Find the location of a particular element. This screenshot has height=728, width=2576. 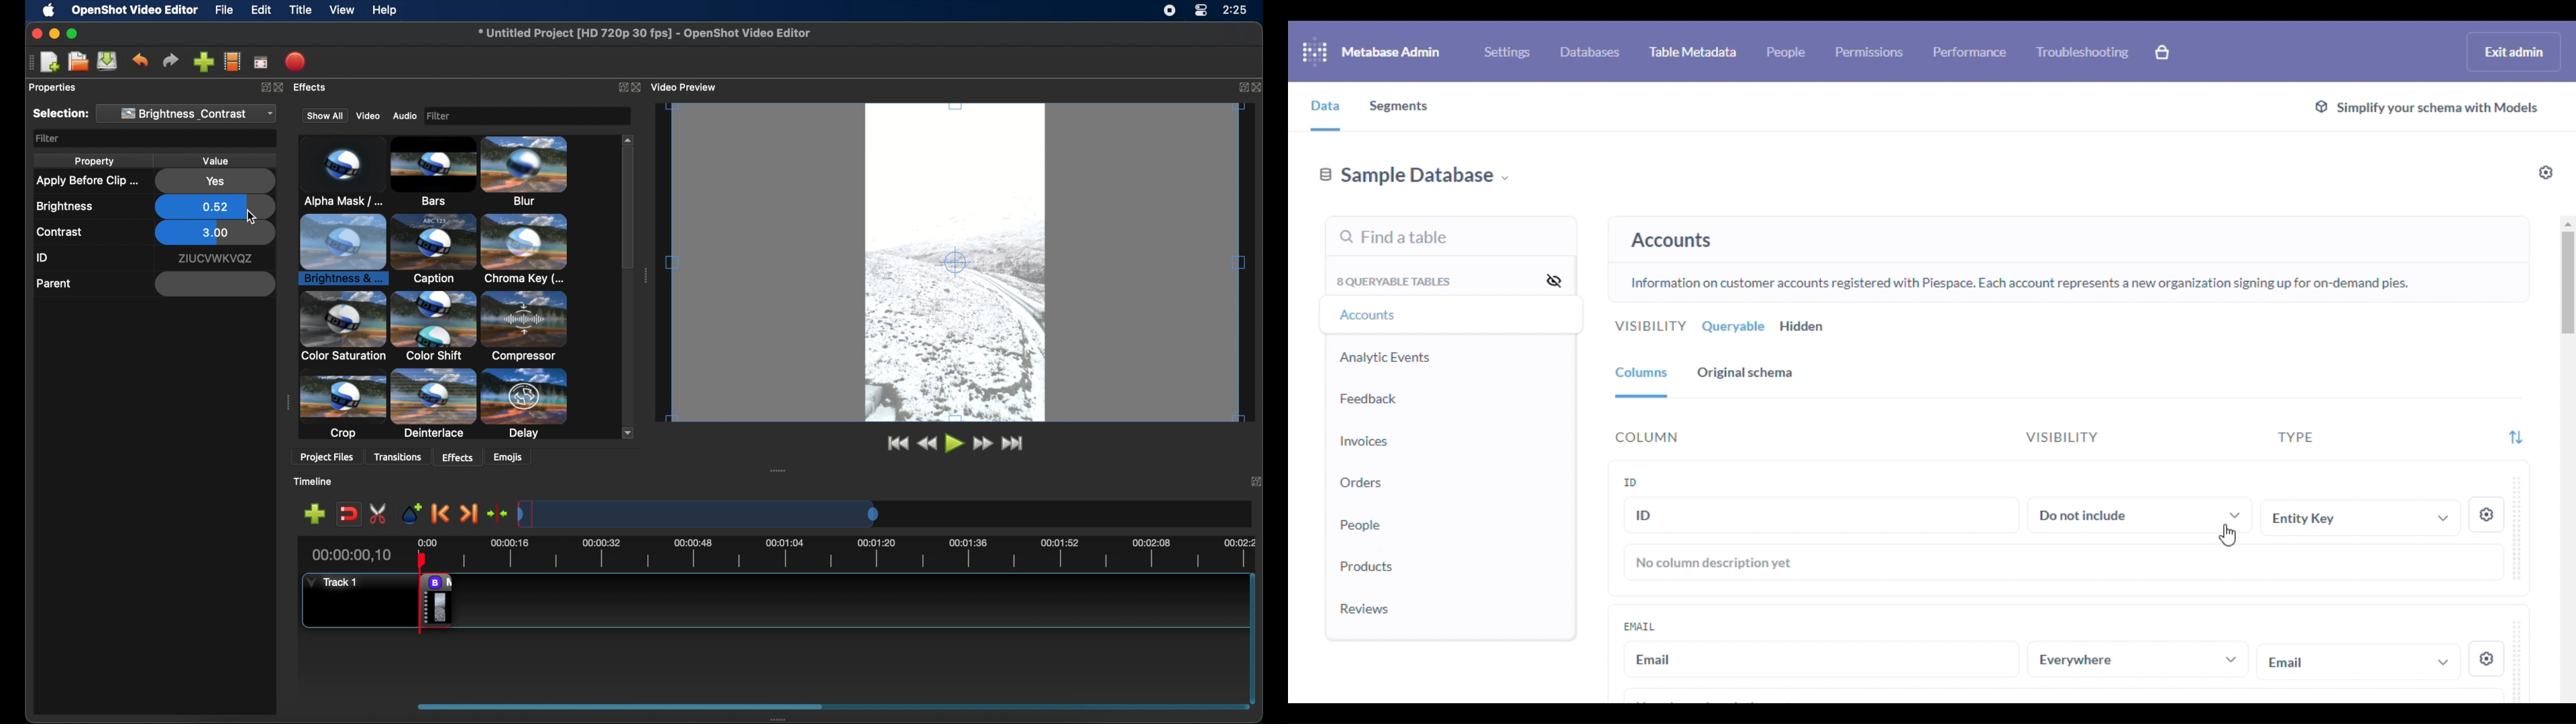

save project files is located at coordinates (107, 61).